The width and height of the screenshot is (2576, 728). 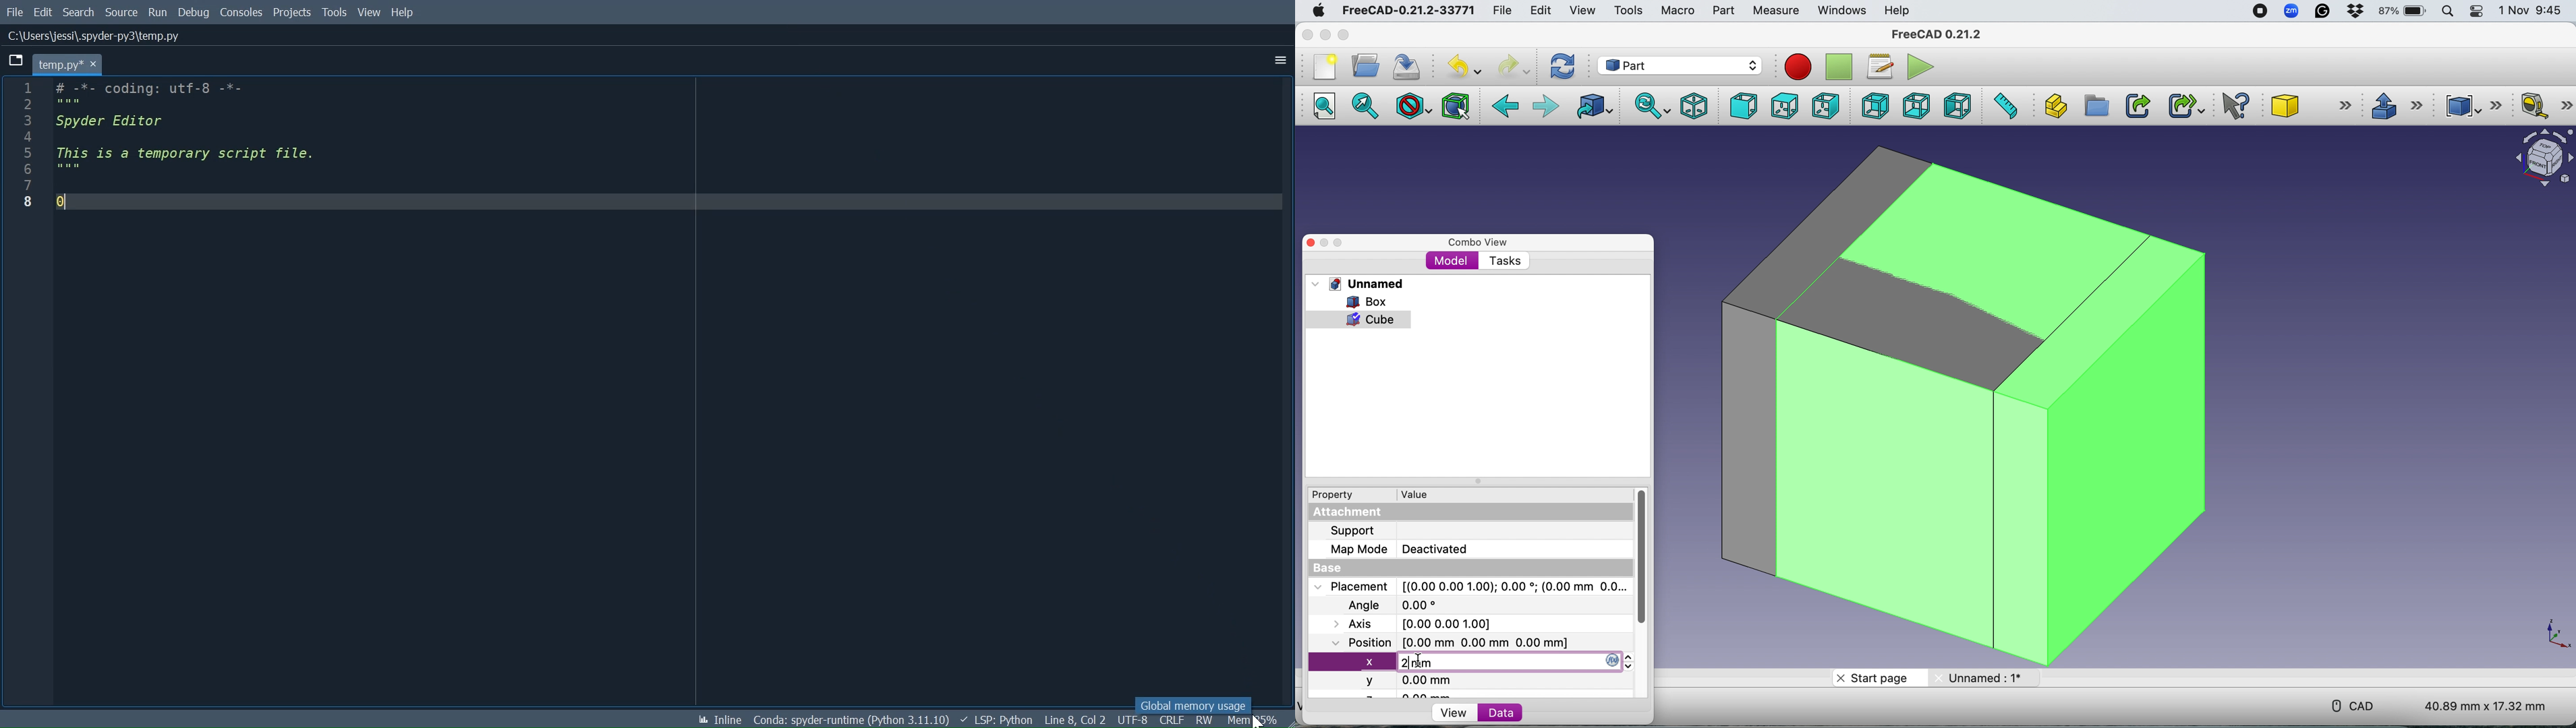 What do you see at coordinates (1340, 243) in the screenshot?
I see `Maximise` at bounding box center [1340, 243].